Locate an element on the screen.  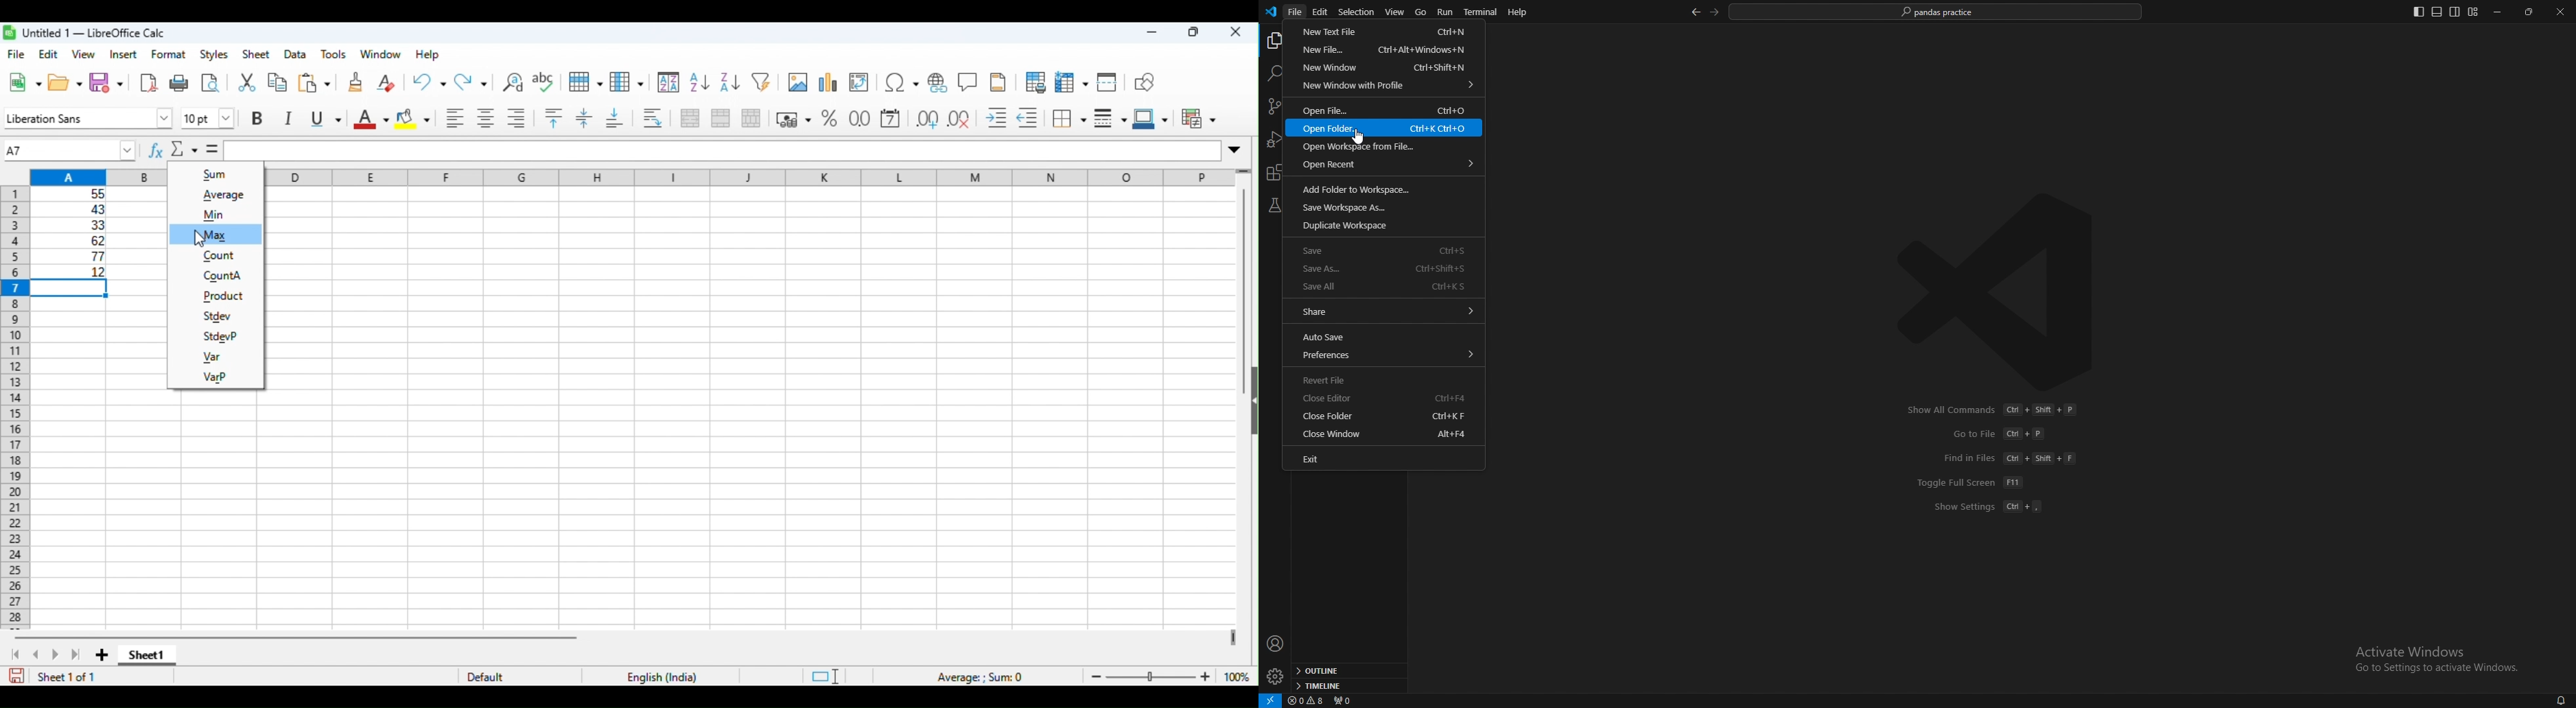
new file is located at coordinates (1382, 49).